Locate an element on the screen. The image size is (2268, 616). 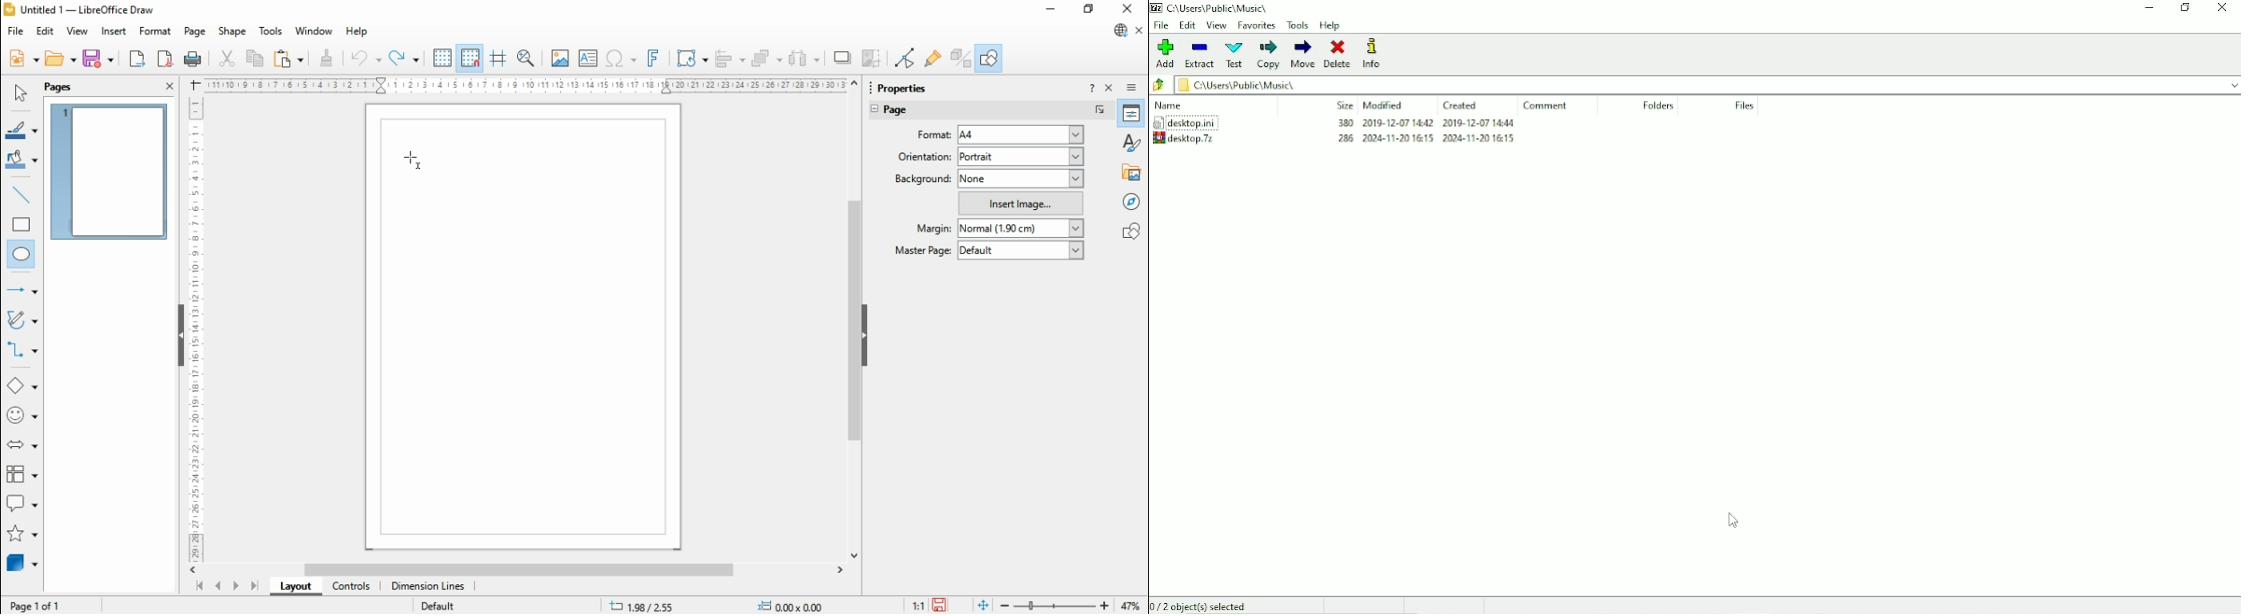
desktop.ini is located at coordinates (1334, 122).